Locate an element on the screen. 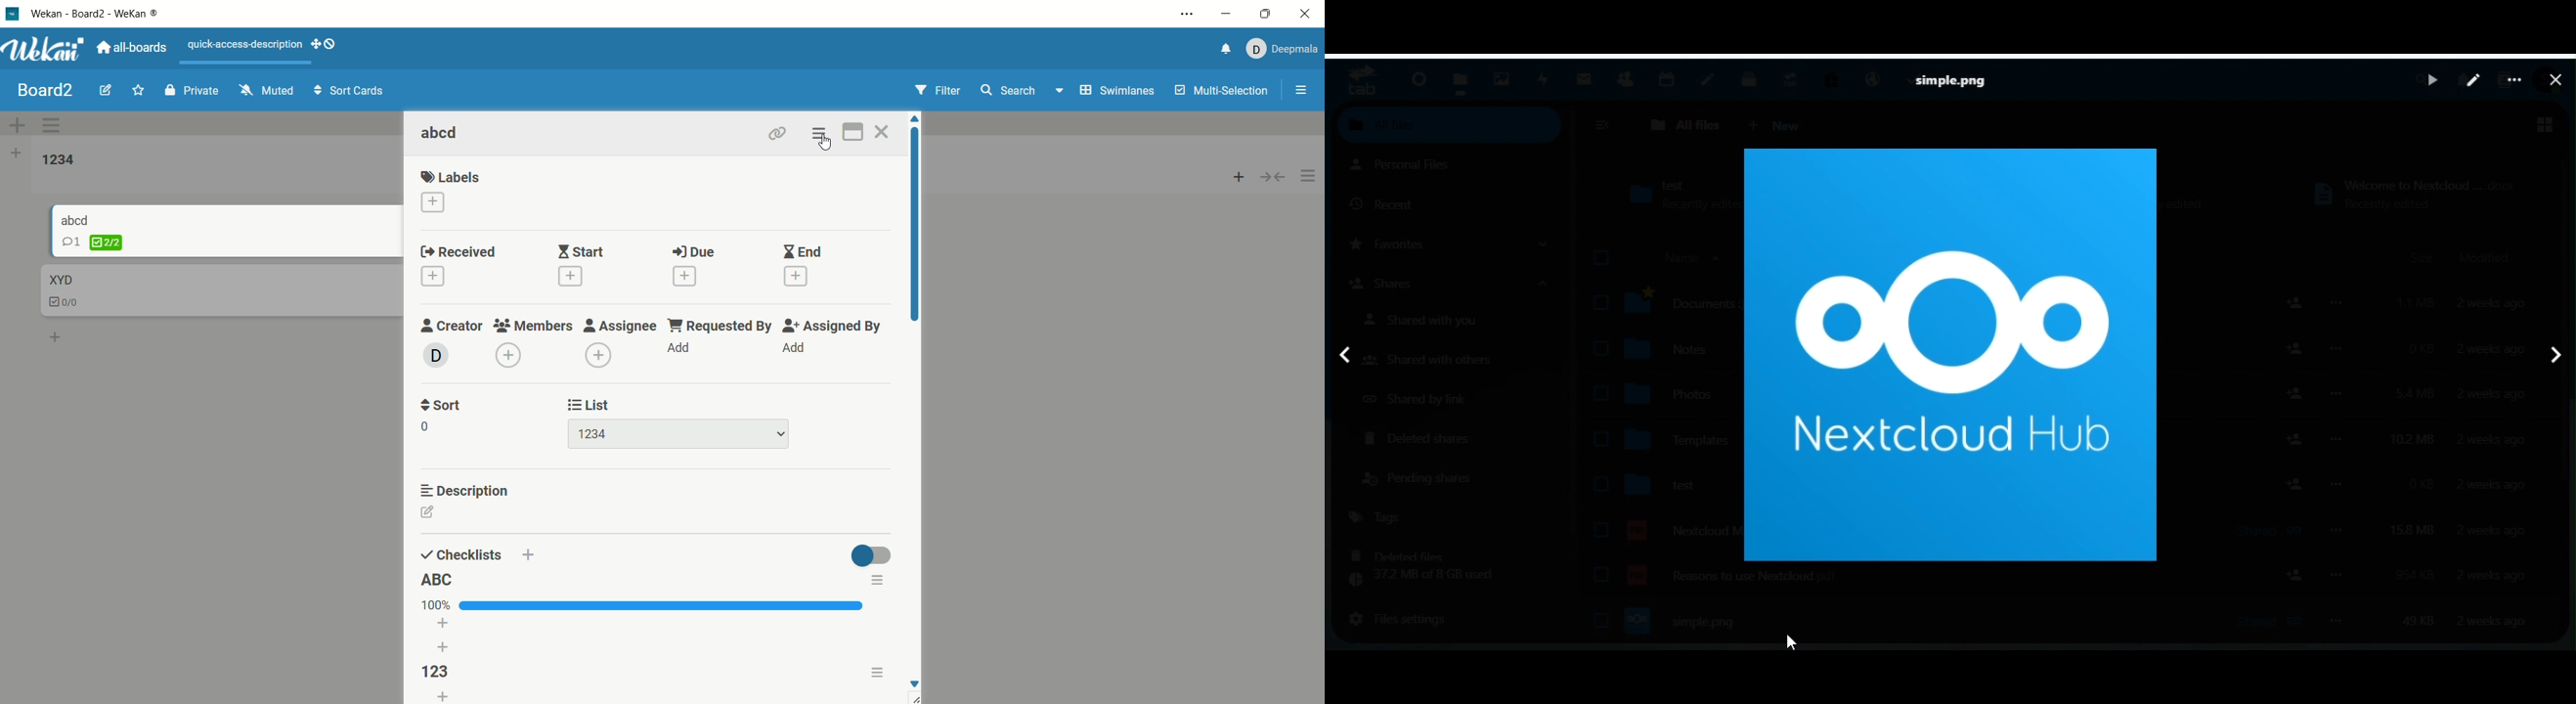  multi-selection is located at coordinates (1221, 97).